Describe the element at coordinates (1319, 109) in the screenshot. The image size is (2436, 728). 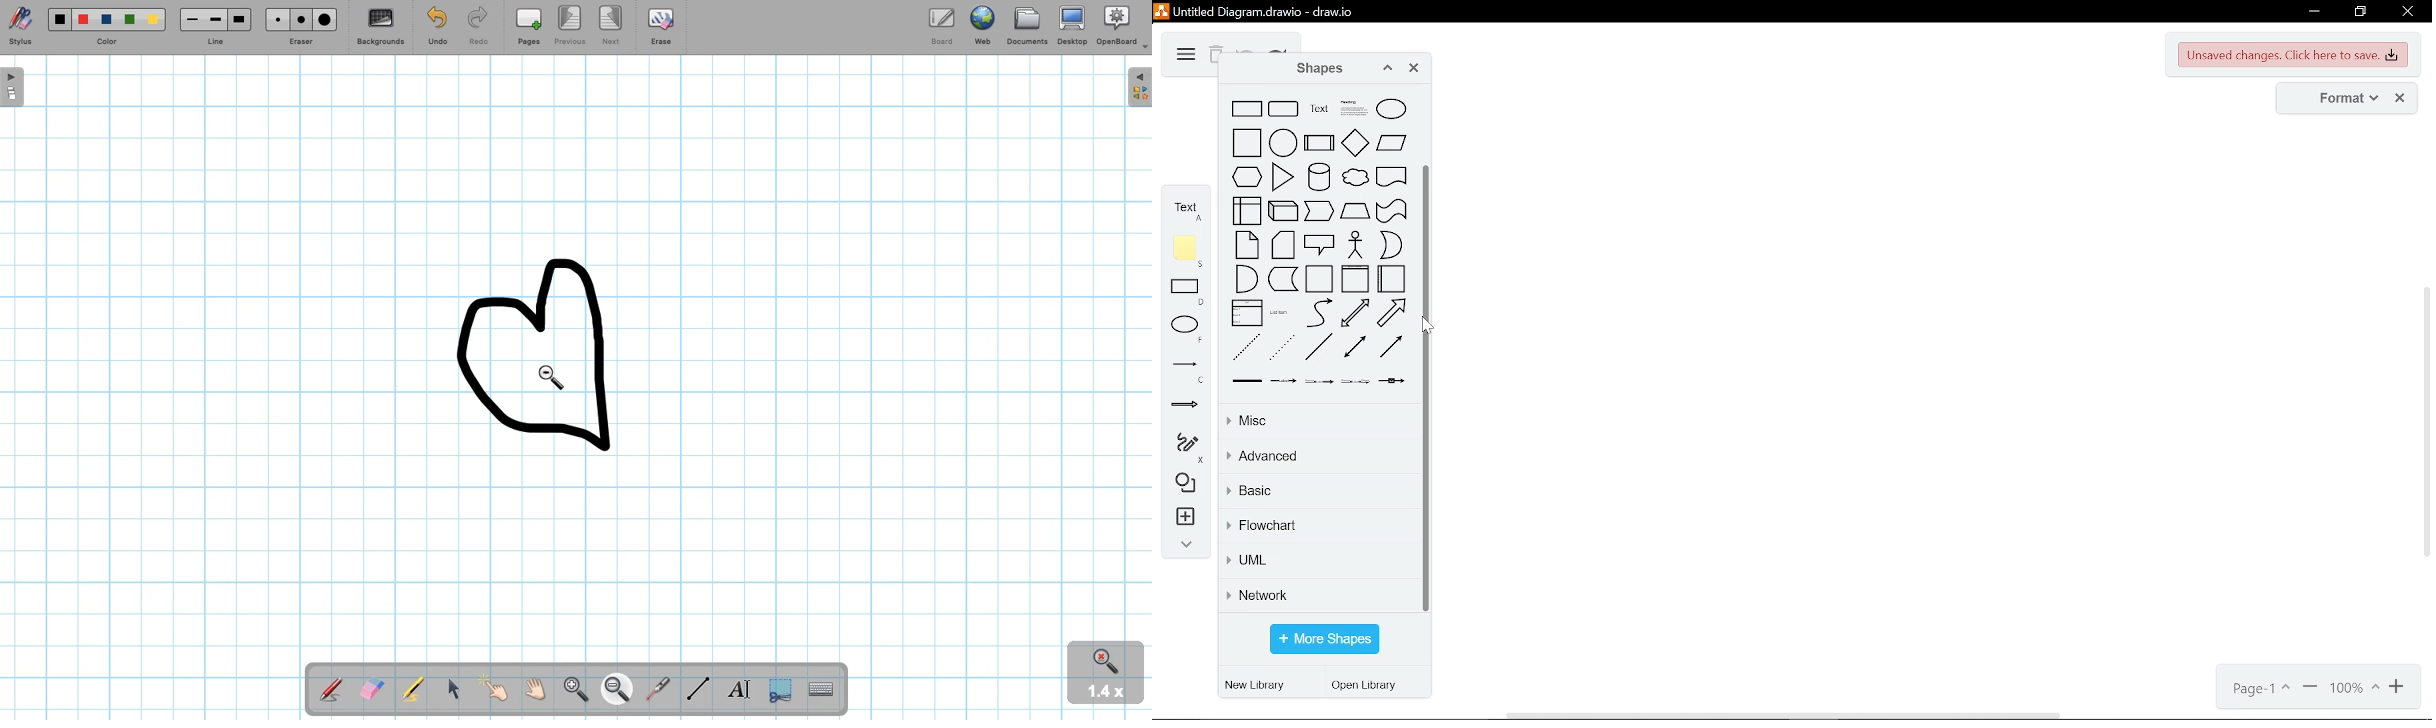
I see `text` at that location.